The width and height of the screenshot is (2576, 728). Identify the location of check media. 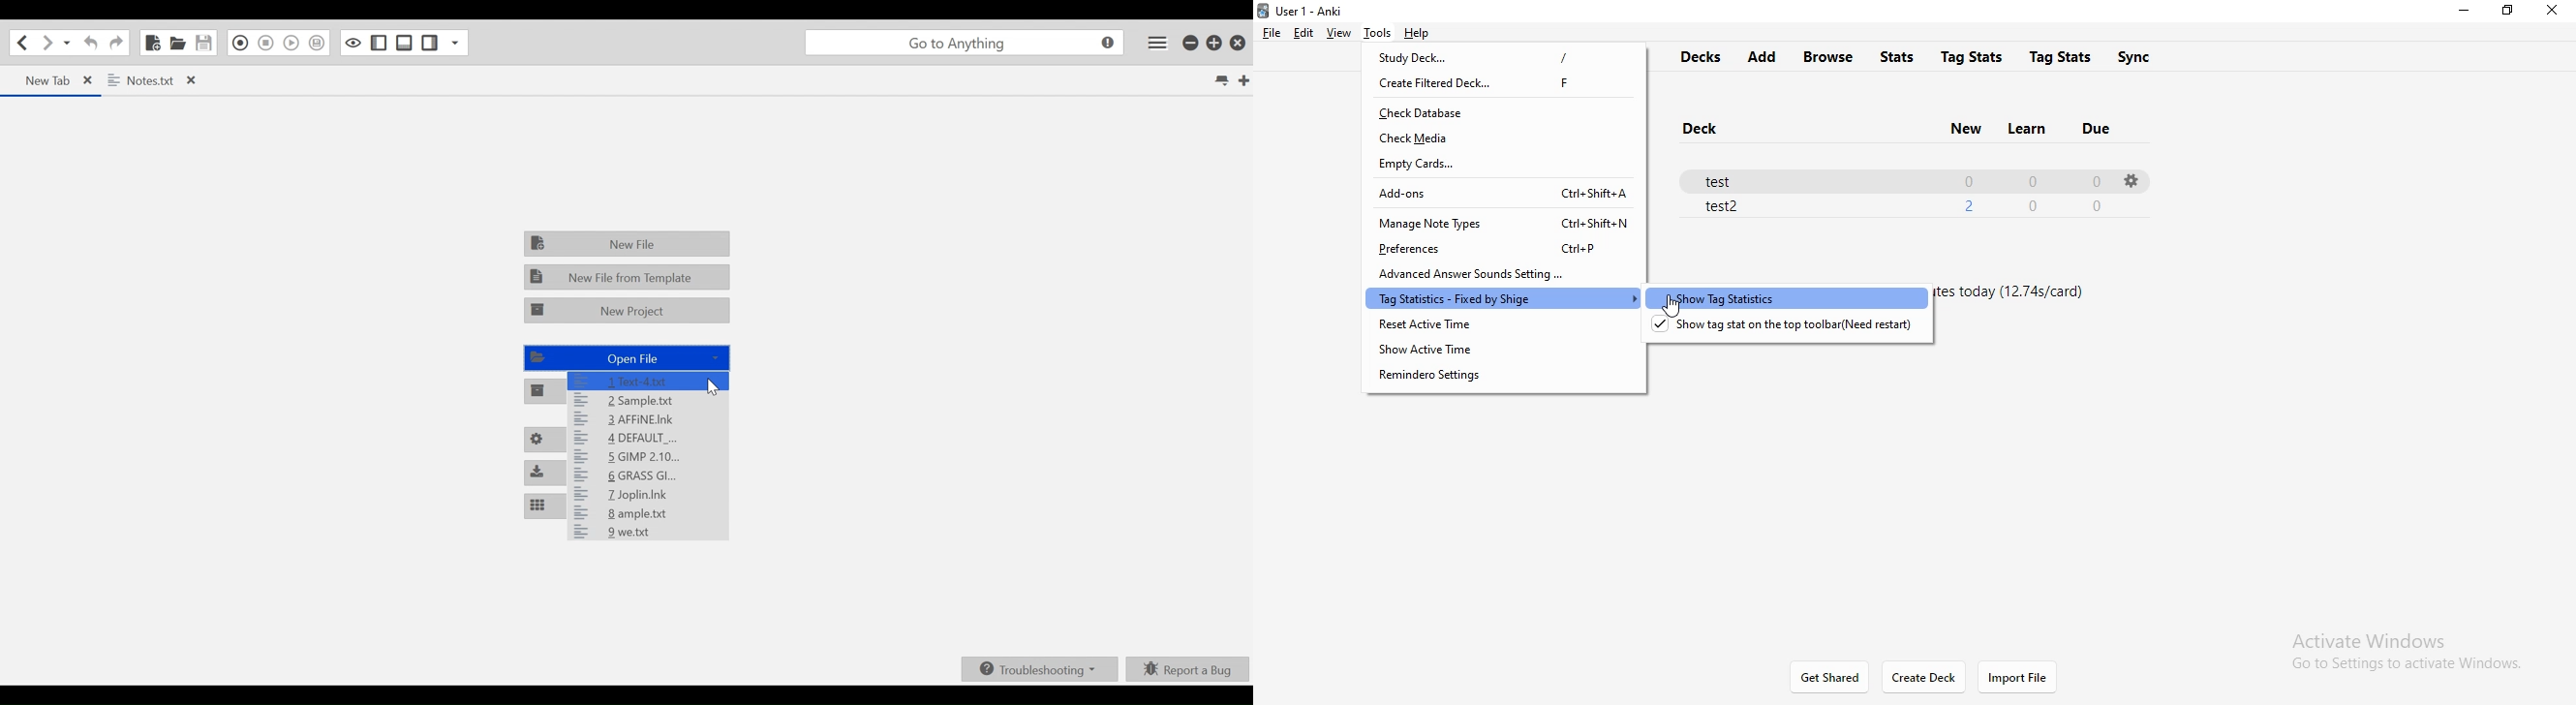
(1498, 138).